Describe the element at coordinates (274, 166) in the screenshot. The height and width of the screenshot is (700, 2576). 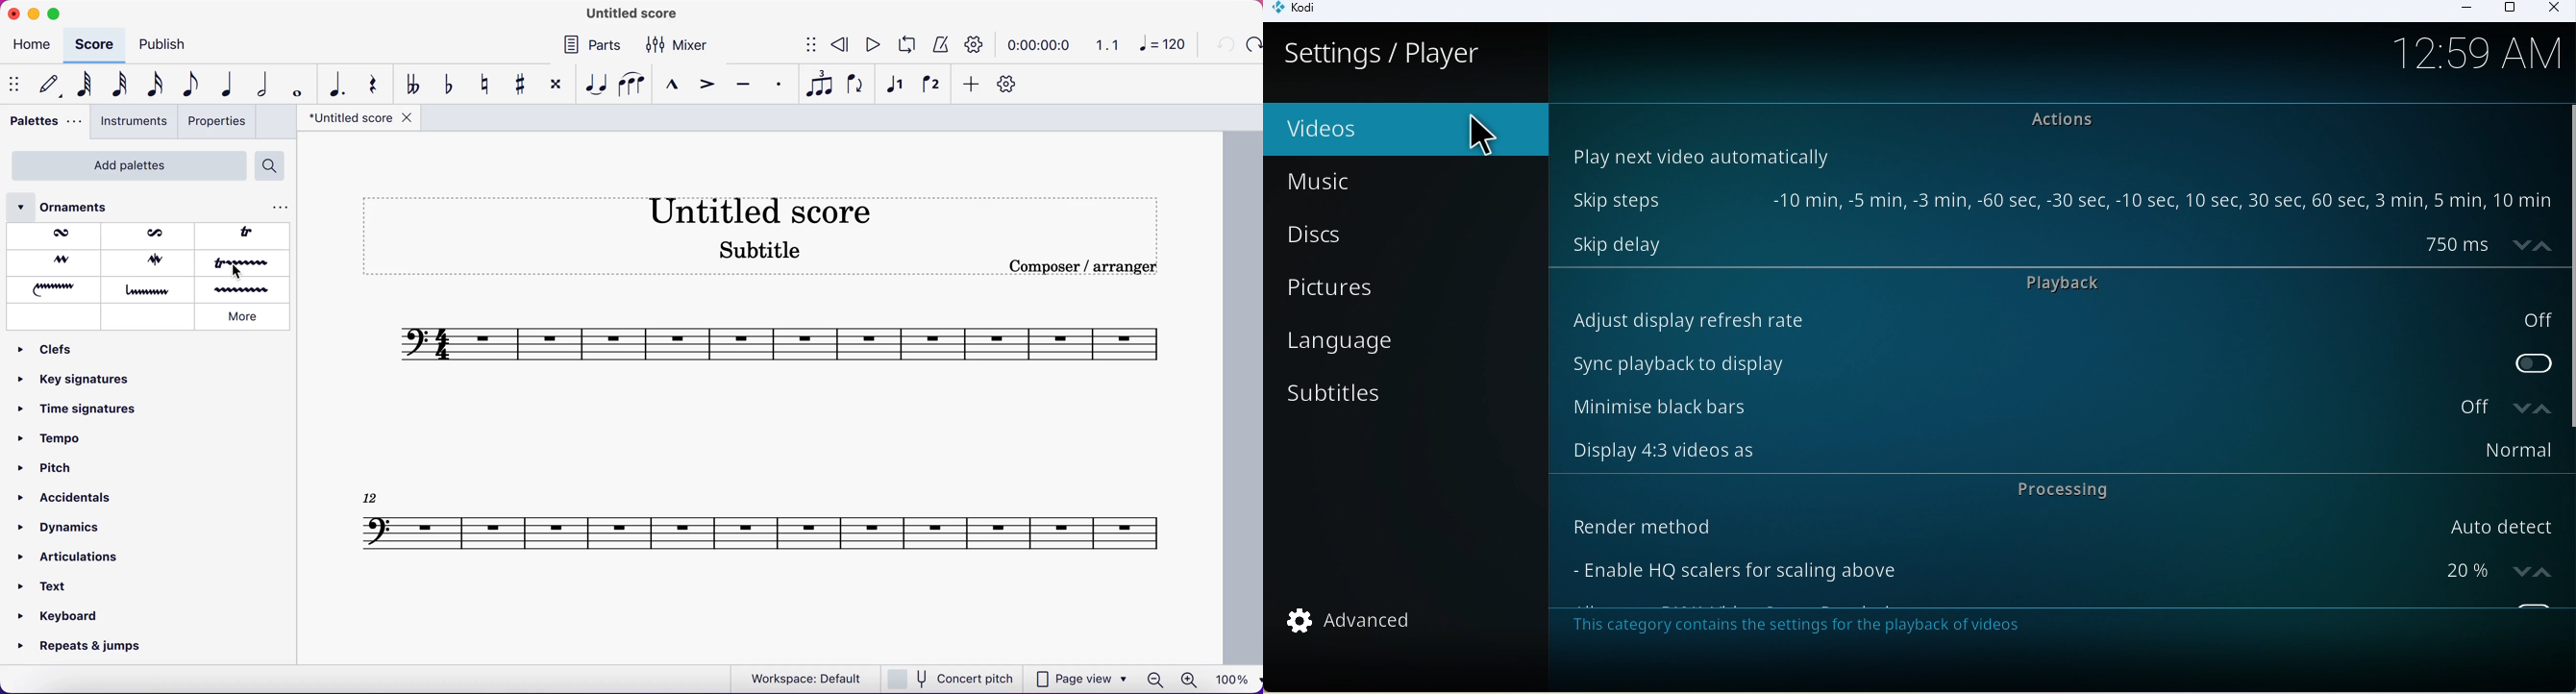
I see `search` at that location.